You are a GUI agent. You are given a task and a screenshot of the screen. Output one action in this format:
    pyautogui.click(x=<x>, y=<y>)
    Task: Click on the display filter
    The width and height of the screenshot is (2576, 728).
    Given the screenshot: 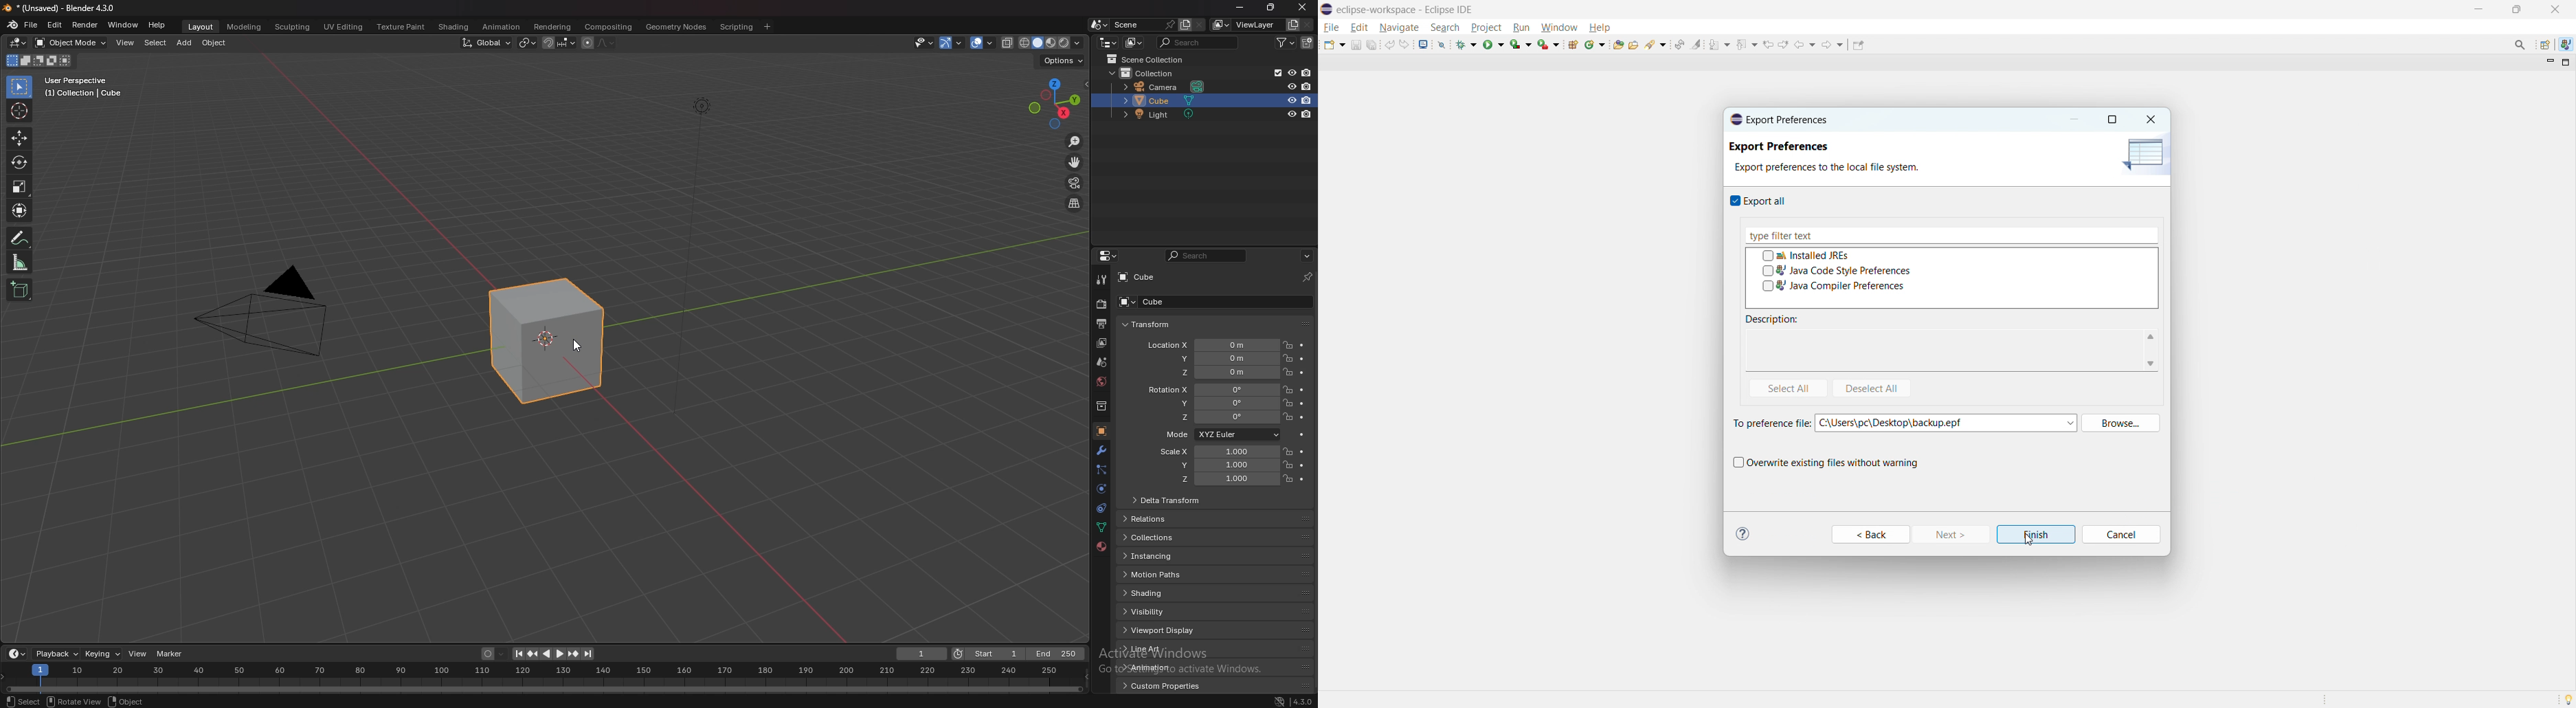 What is the action you would take?
    pyautogui.click(x=1209, y=255)
    